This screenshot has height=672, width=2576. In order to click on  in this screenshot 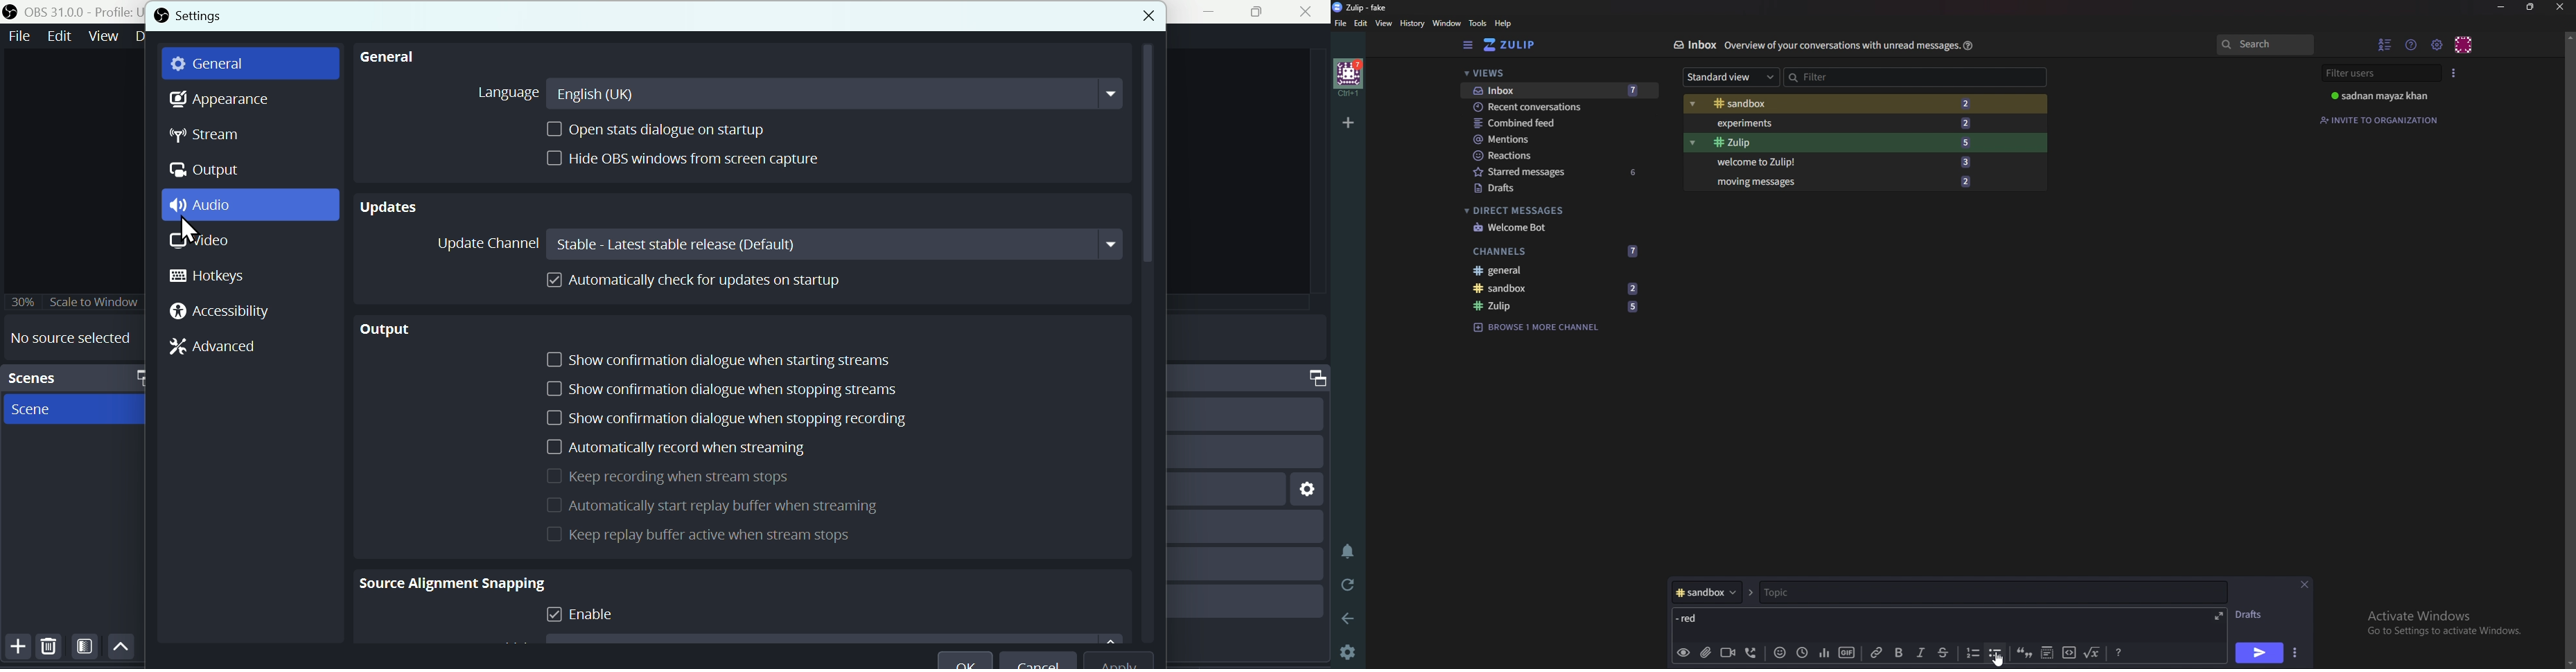, I will do `click(1151, 17)`.